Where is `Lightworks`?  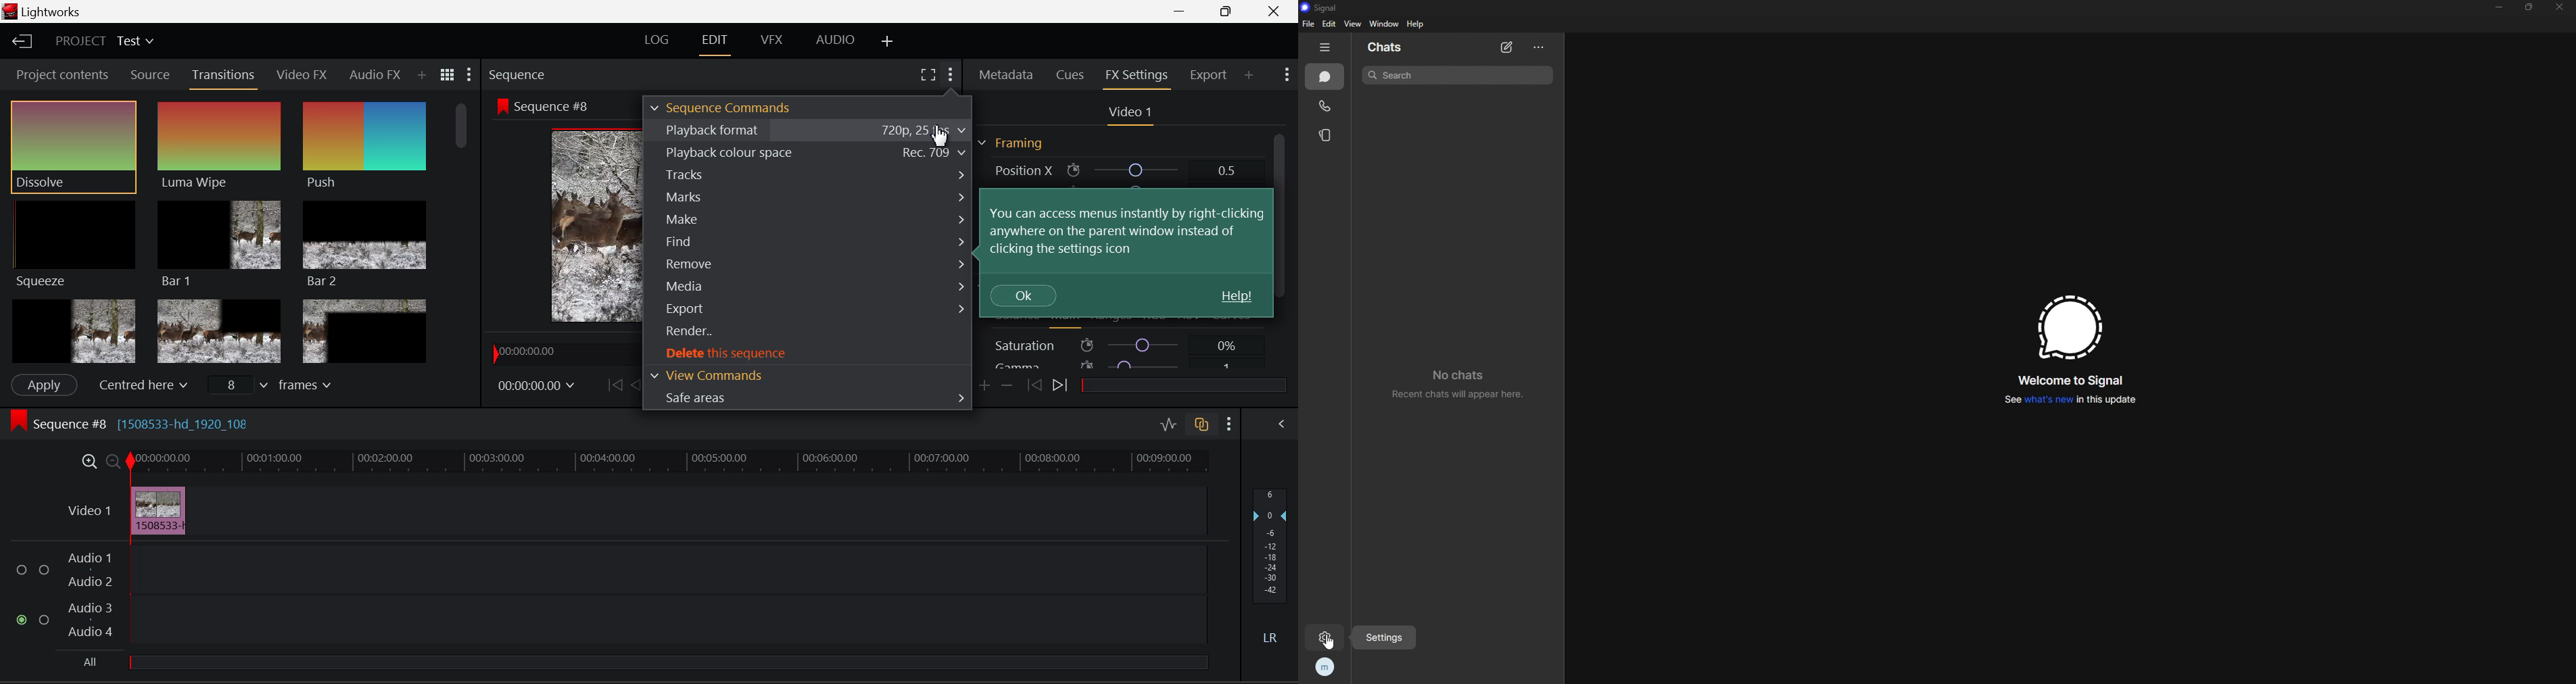
Lightworks is located at coordinates (46, 11).